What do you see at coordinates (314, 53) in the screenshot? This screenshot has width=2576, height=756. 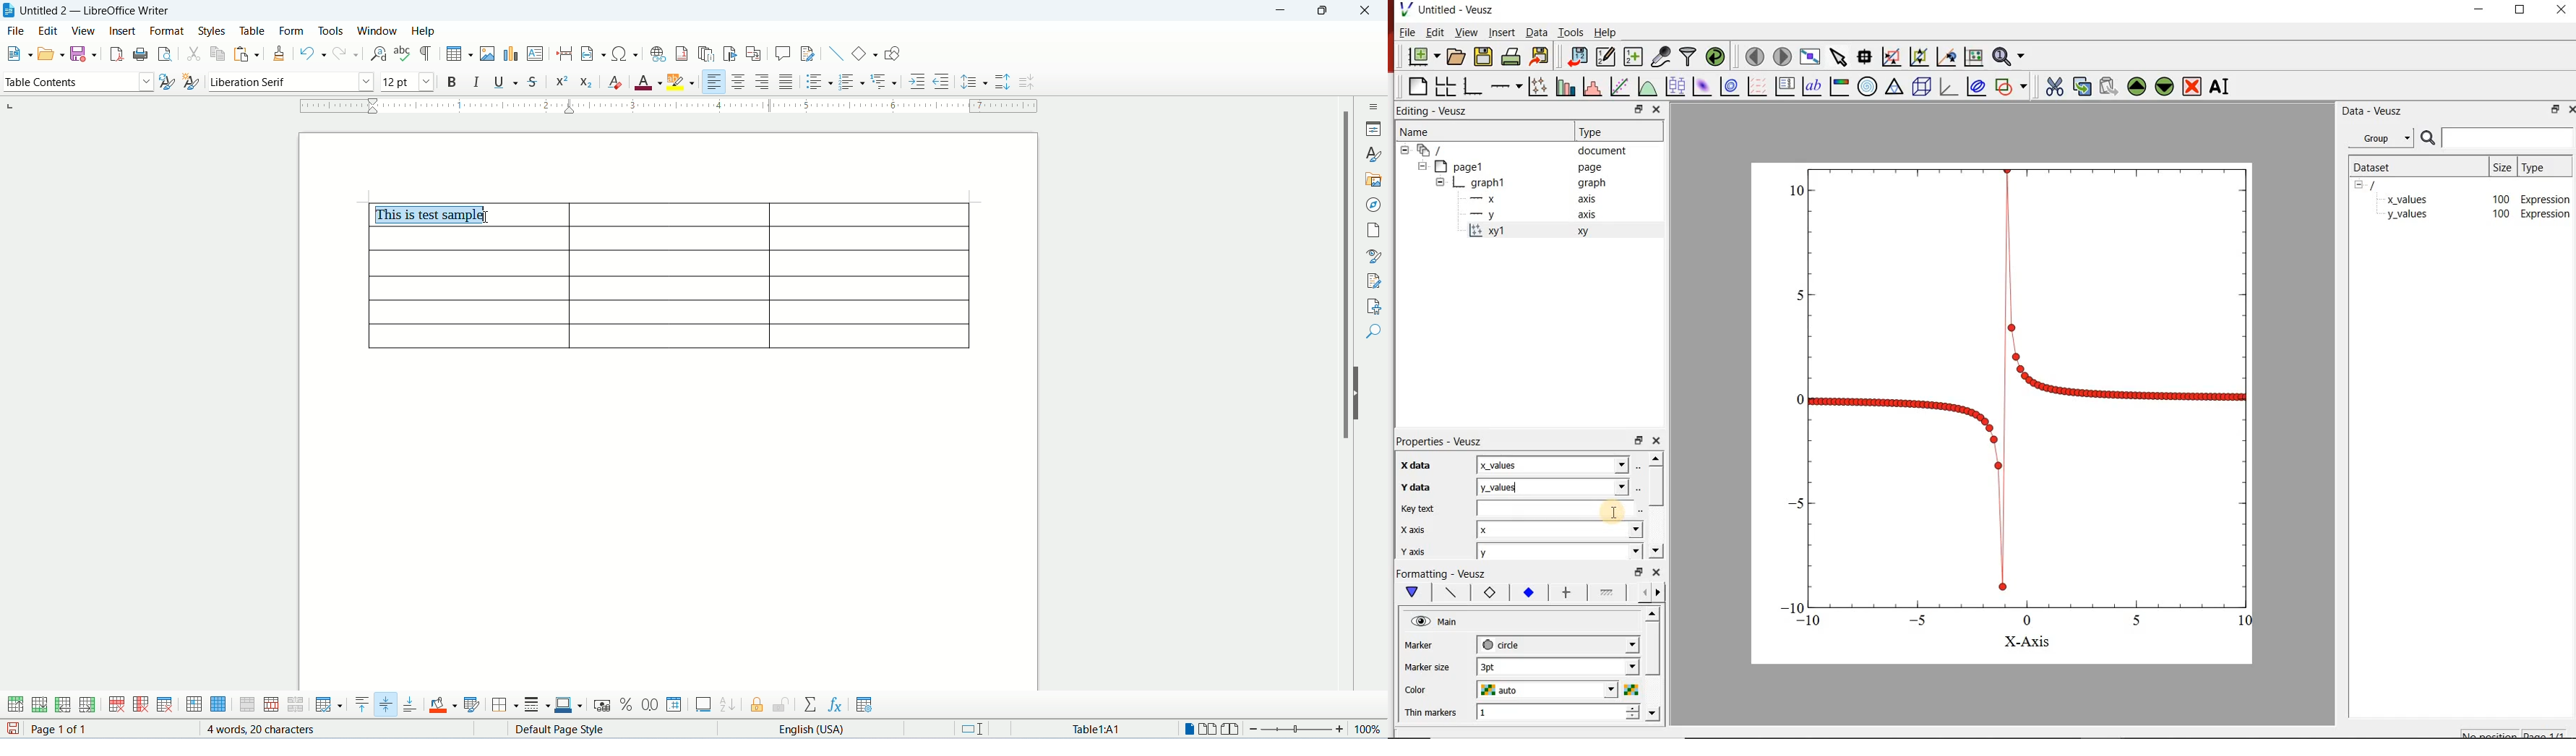 I see `undo` at bounding box center [314, 53].